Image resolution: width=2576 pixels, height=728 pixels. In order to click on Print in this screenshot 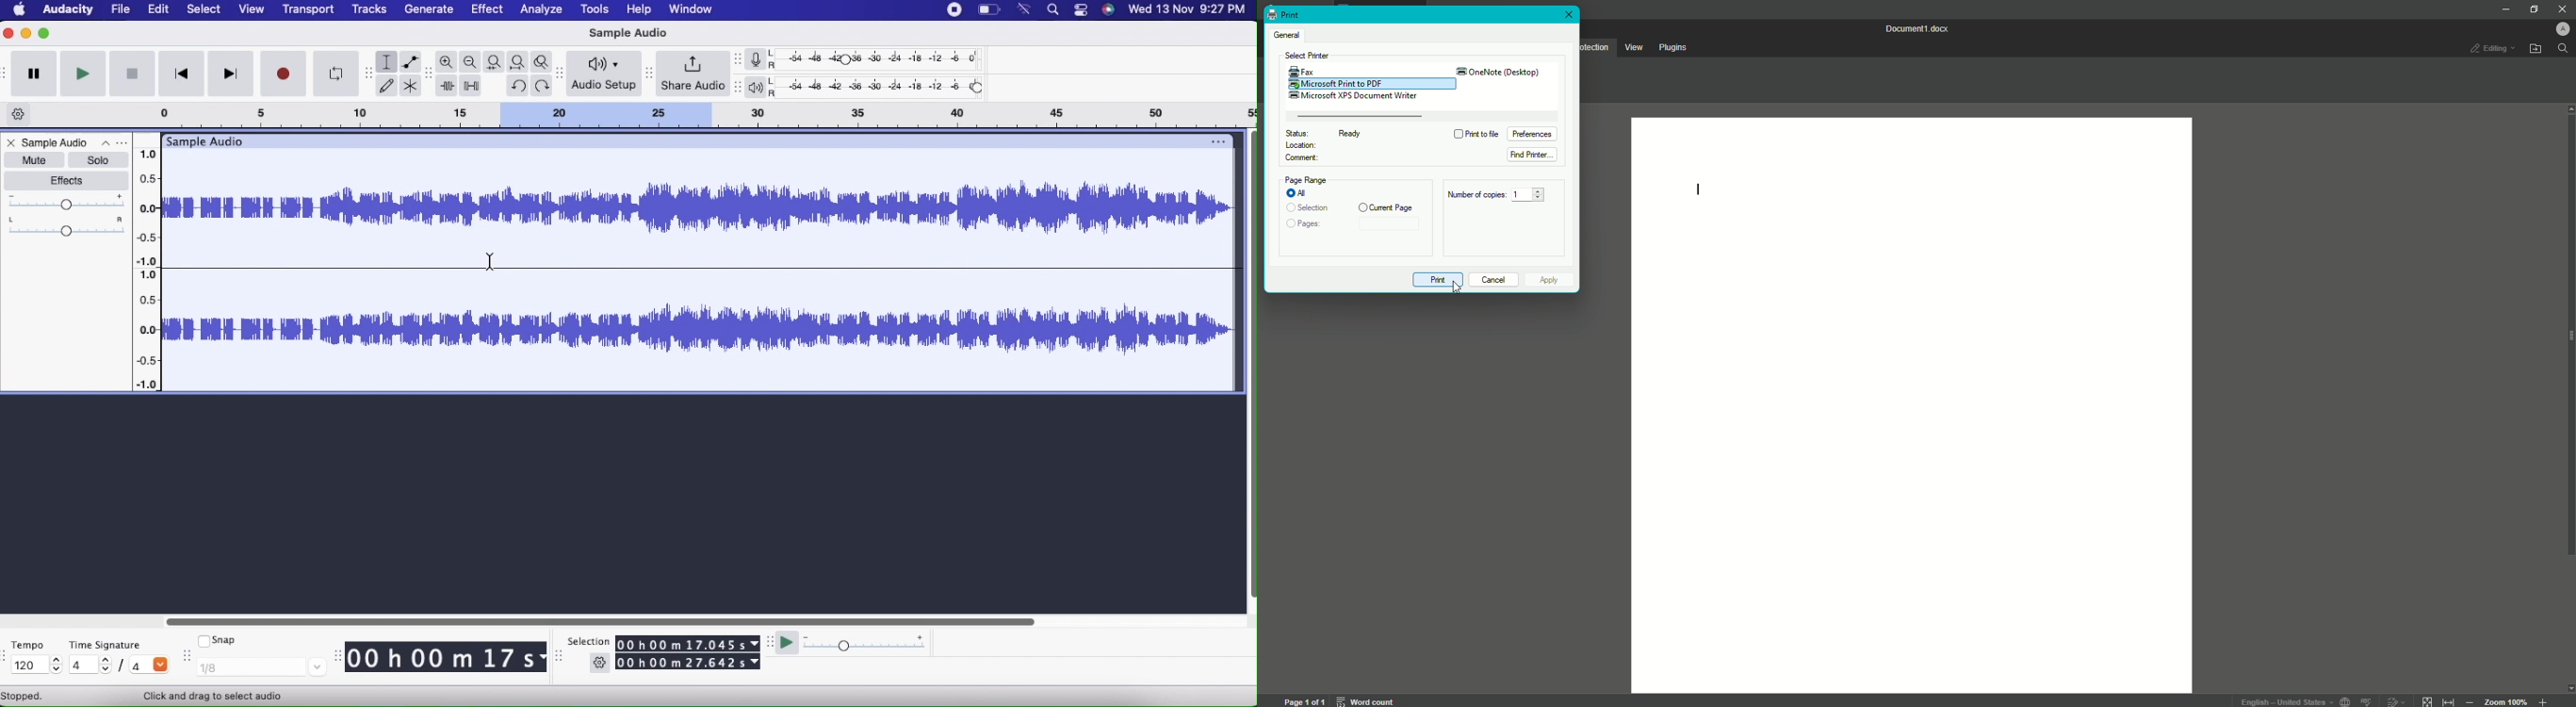, I will do `click(1439, 279)`.